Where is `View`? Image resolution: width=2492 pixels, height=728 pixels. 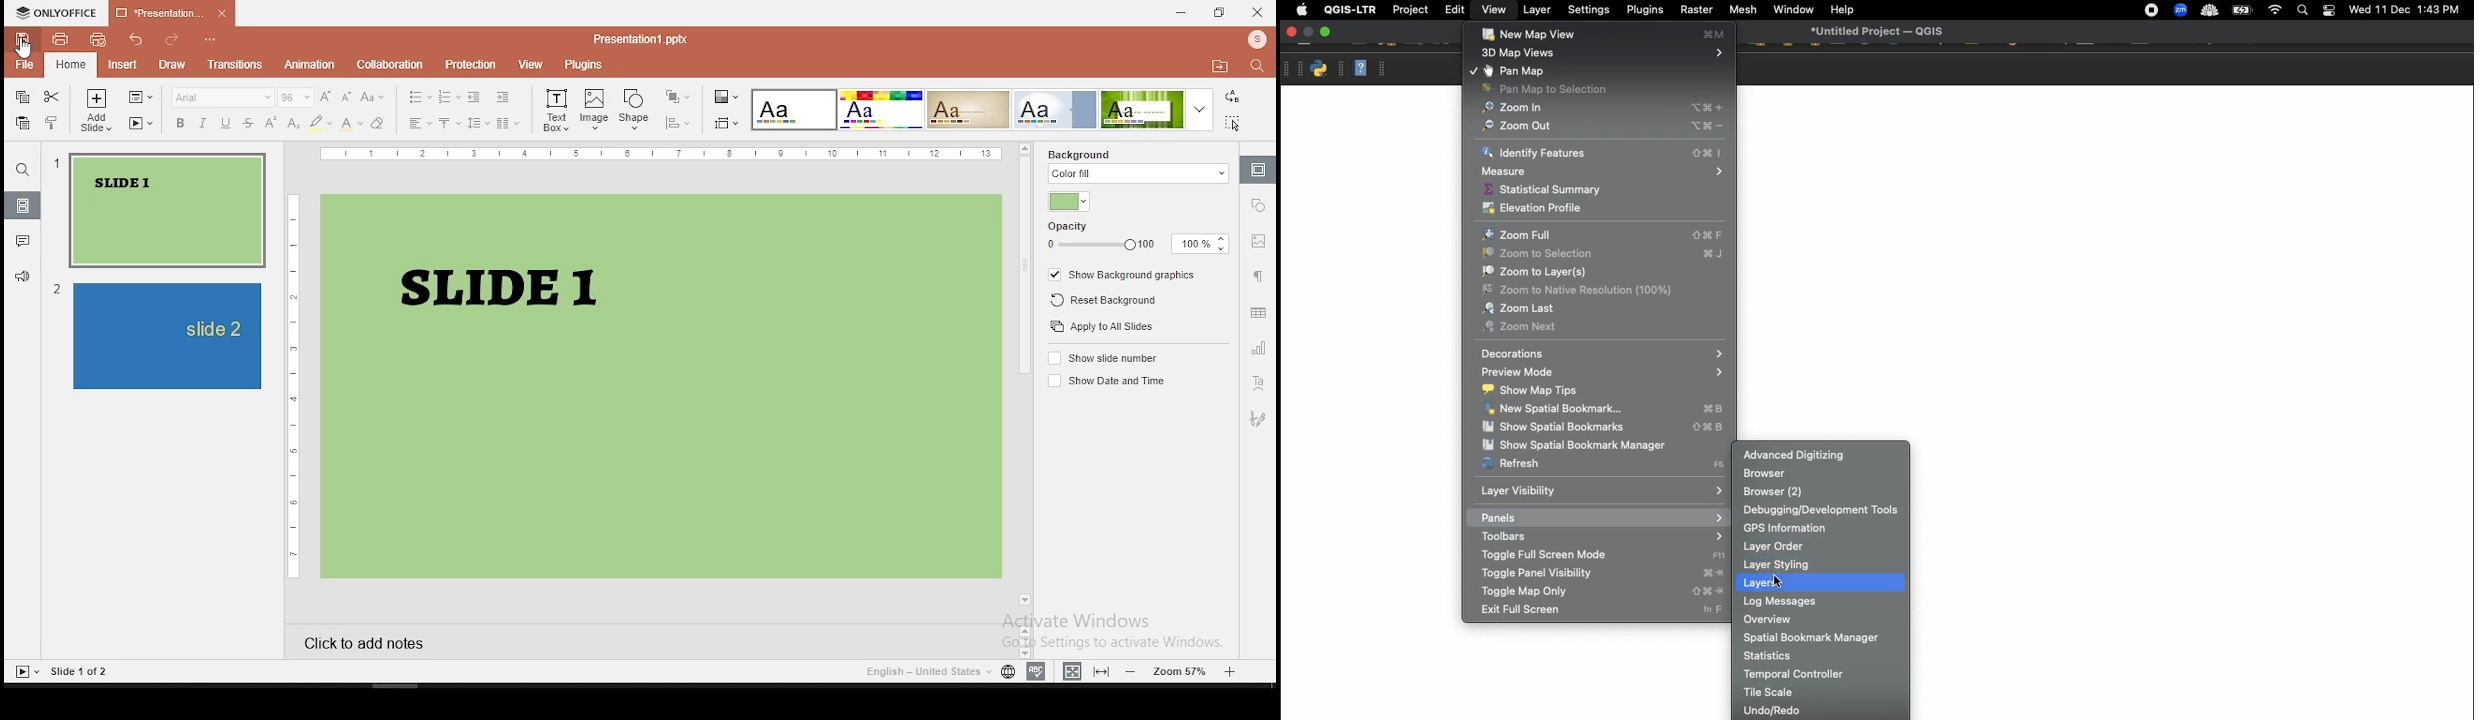
View is located at coordinates (1492, 9).